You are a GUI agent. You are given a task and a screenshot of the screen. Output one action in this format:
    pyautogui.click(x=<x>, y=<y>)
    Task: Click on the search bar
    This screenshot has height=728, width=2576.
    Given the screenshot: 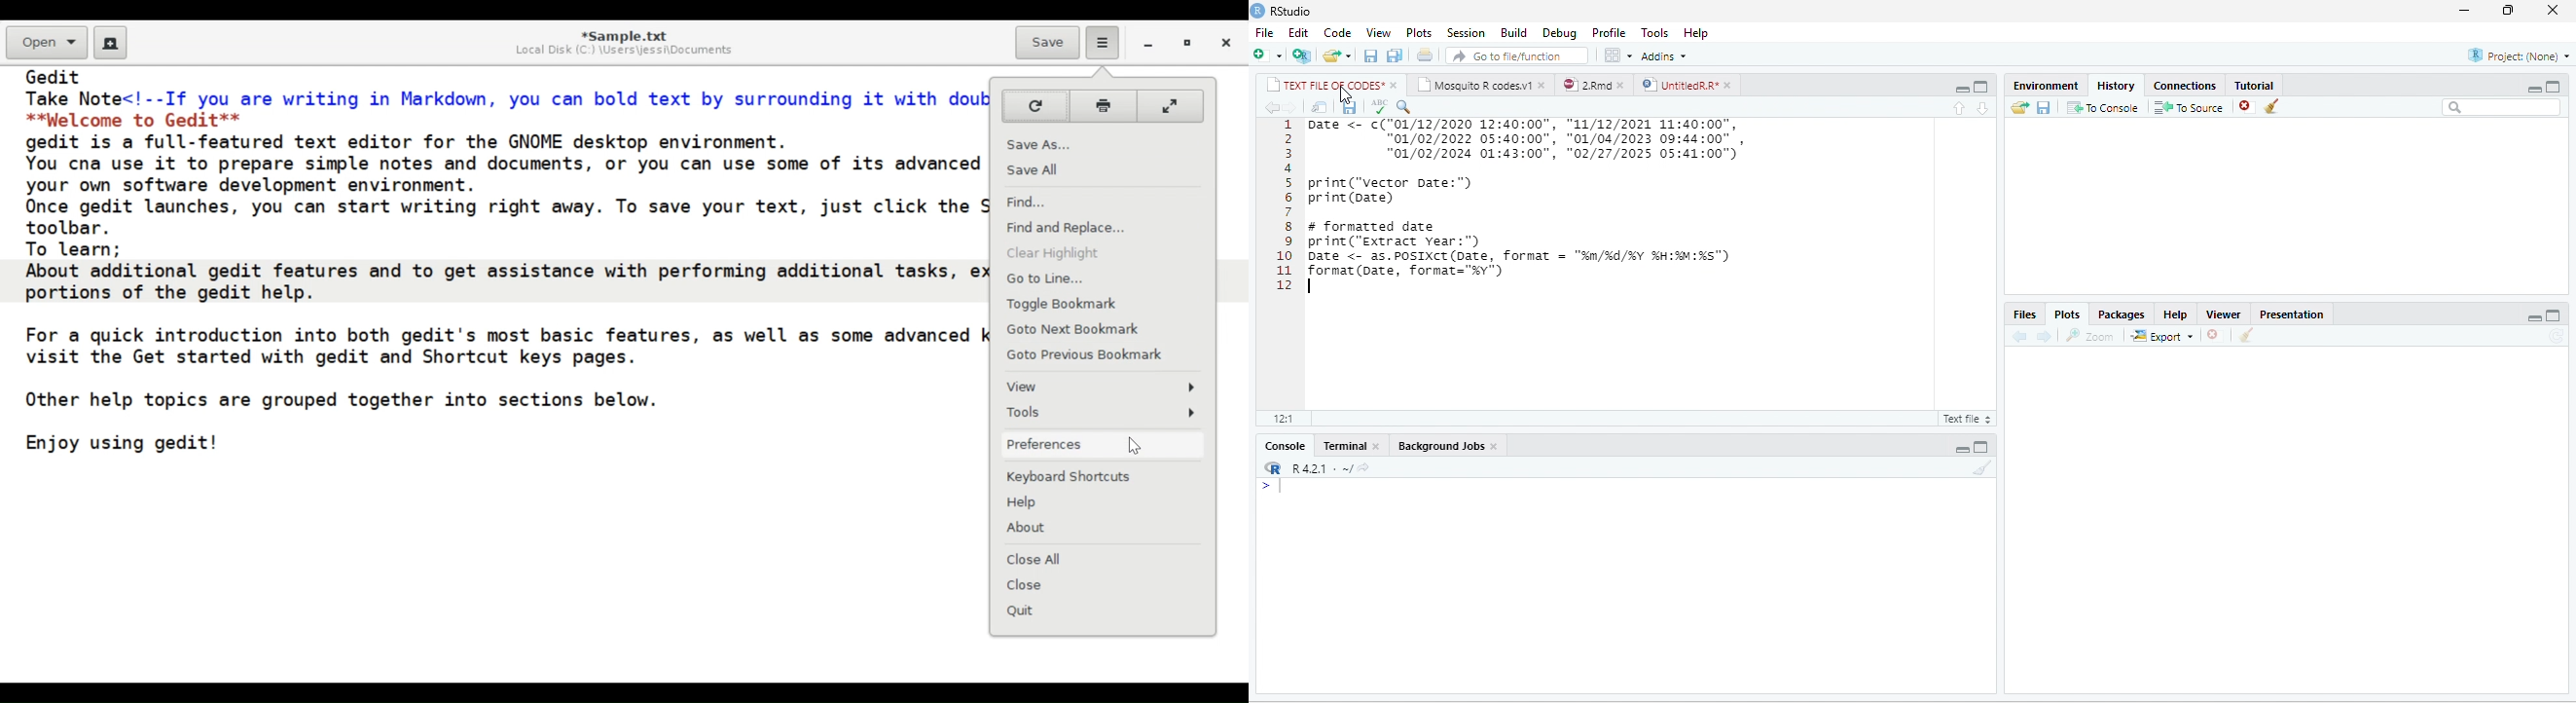 What is the action you would take?
    pyautogui.click(x=2501, y=108)
    